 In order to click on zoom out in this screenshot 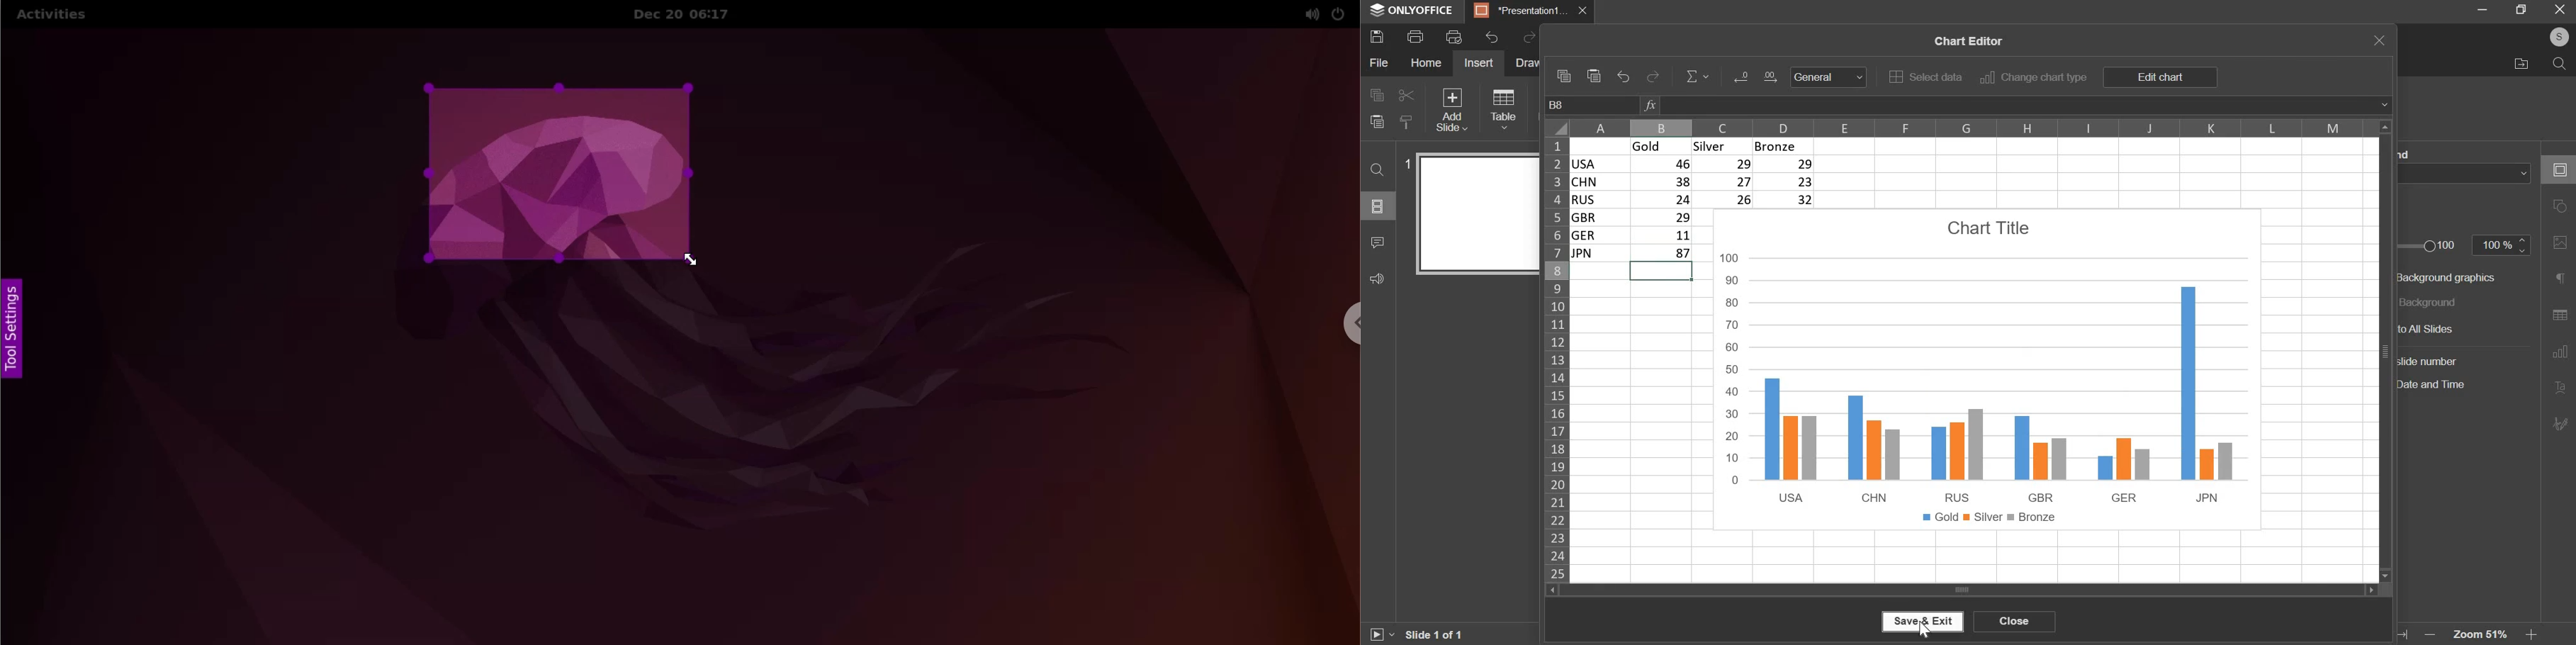, I will do `click(2428, 633)`.